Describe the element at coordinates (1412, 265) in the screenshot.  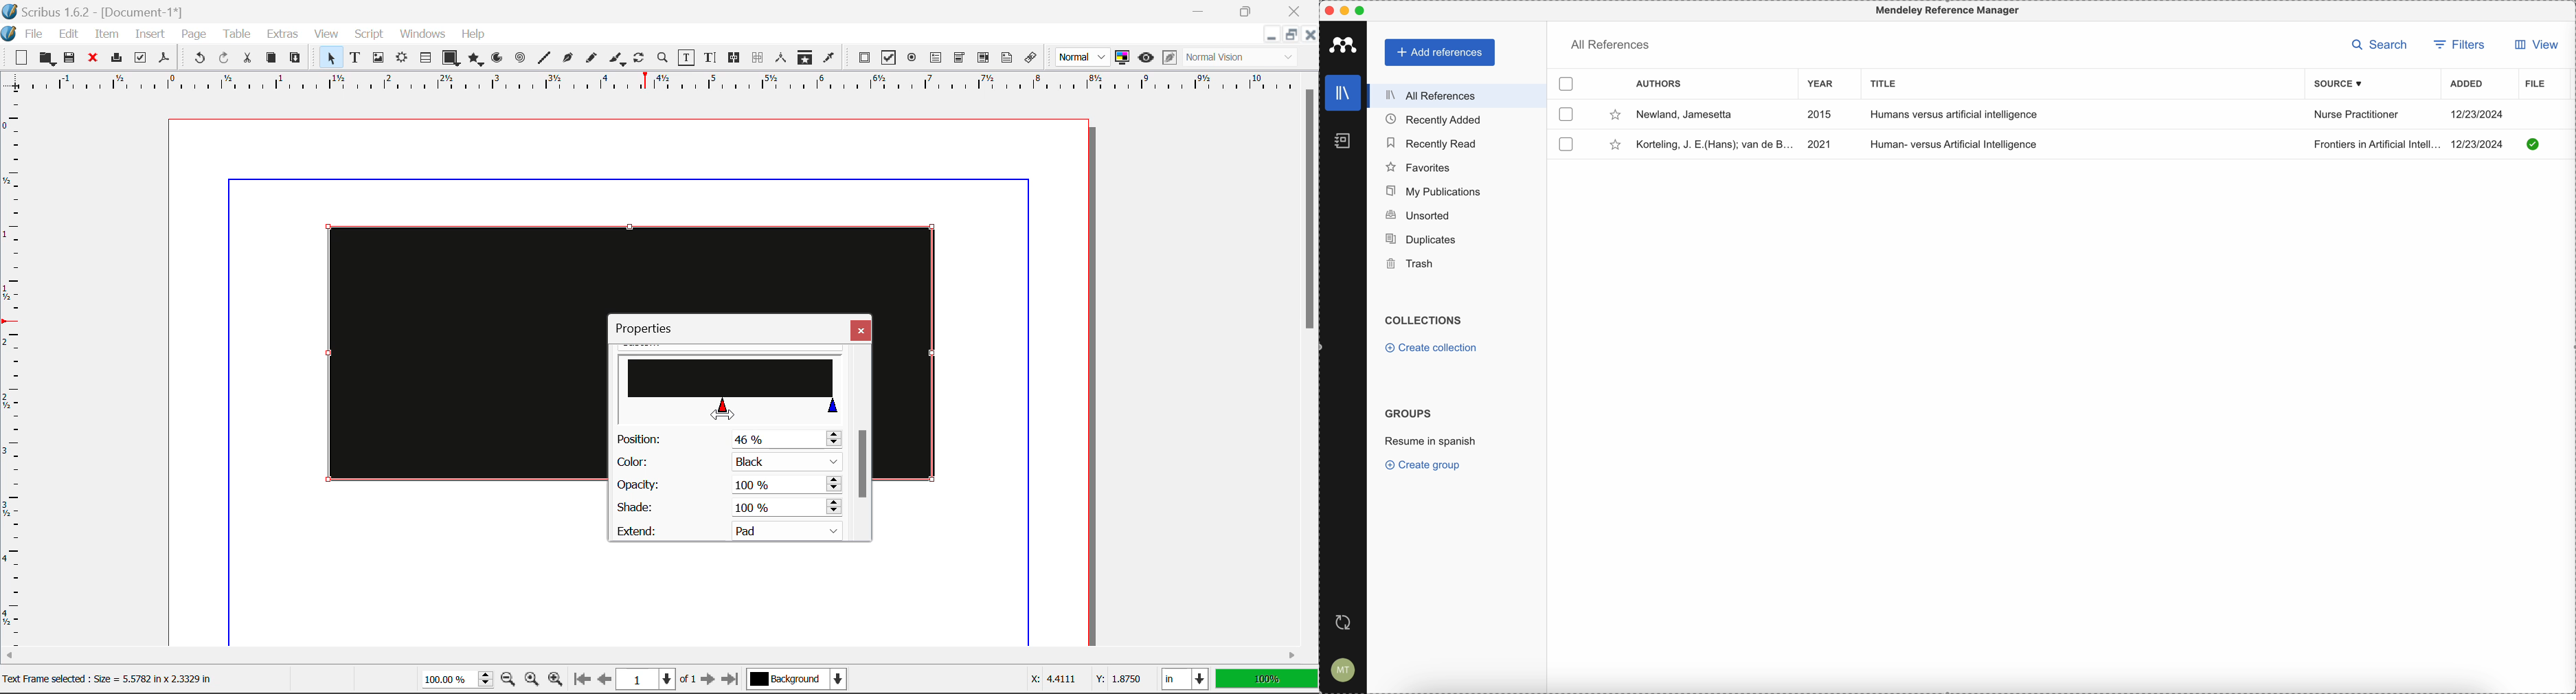
I see `trash` at that location.